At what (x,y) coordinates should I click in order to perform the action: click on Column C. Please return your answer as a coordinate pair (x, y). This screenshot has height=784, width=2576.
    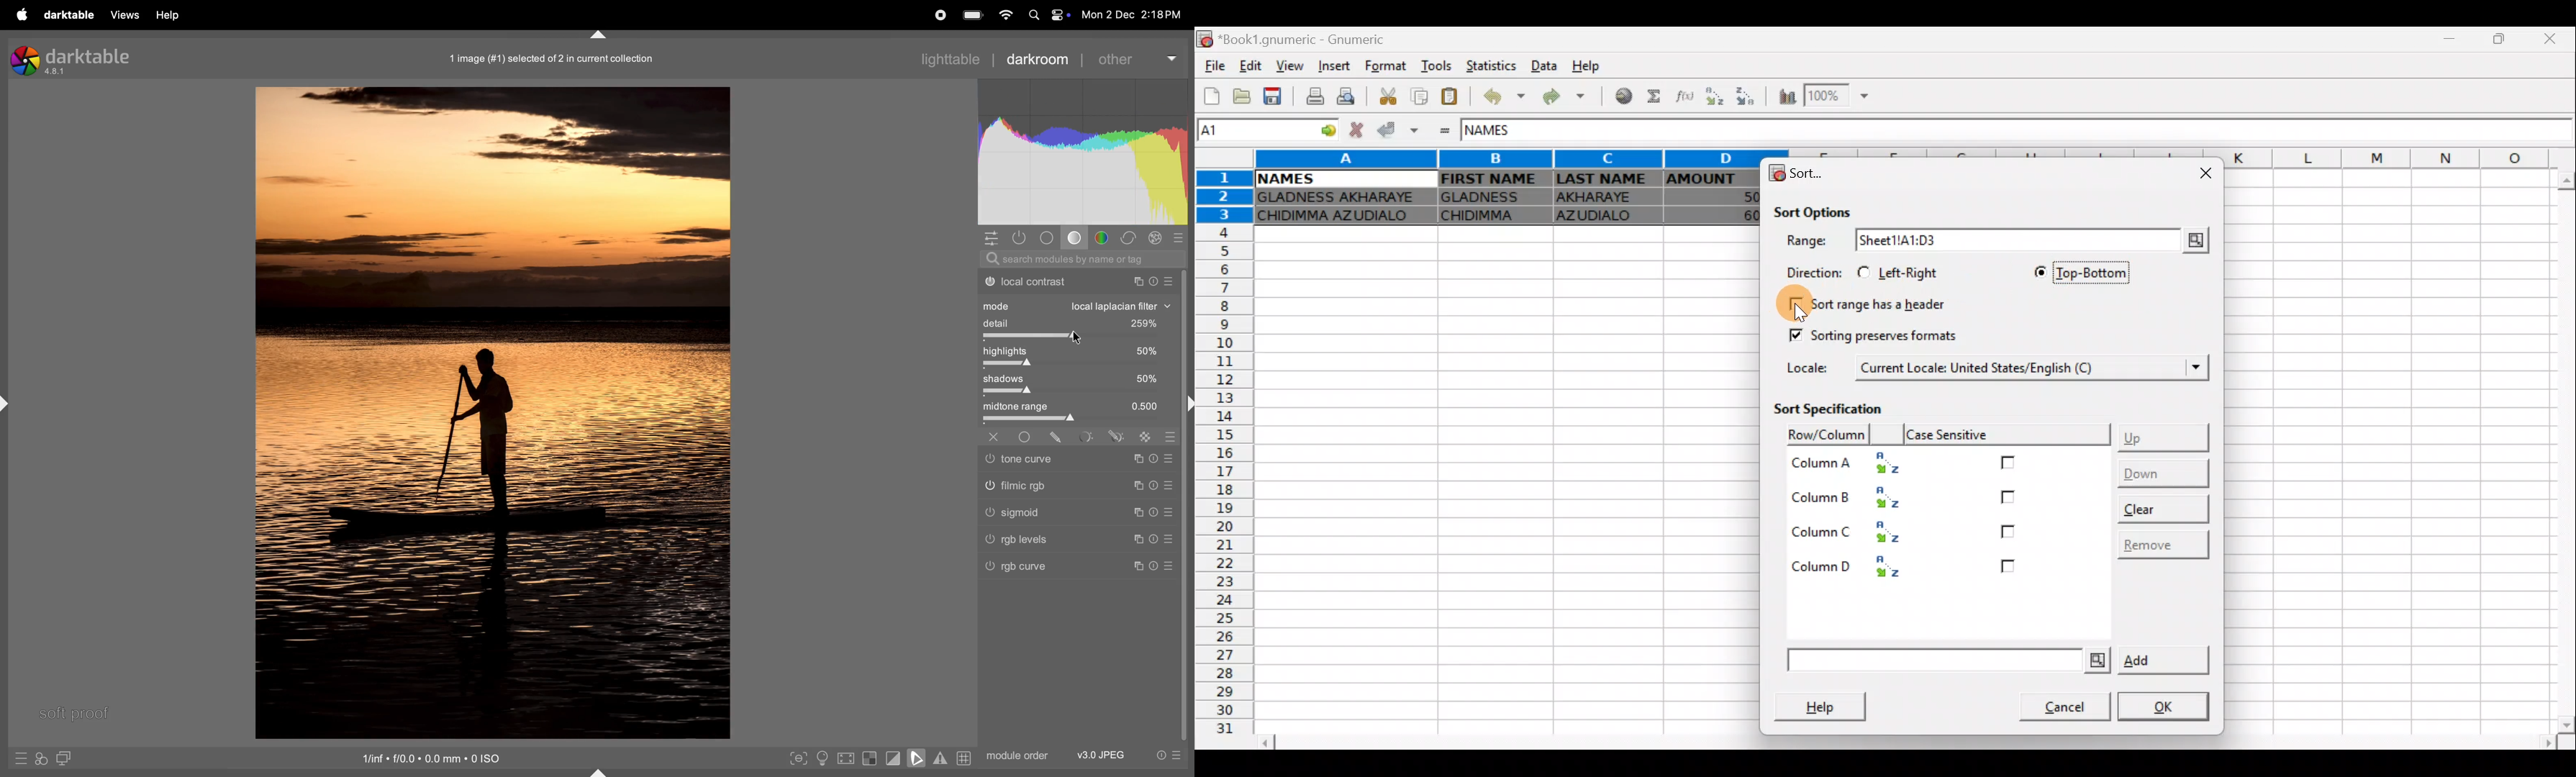
    Looking at the image, I should click on (1855, 530).